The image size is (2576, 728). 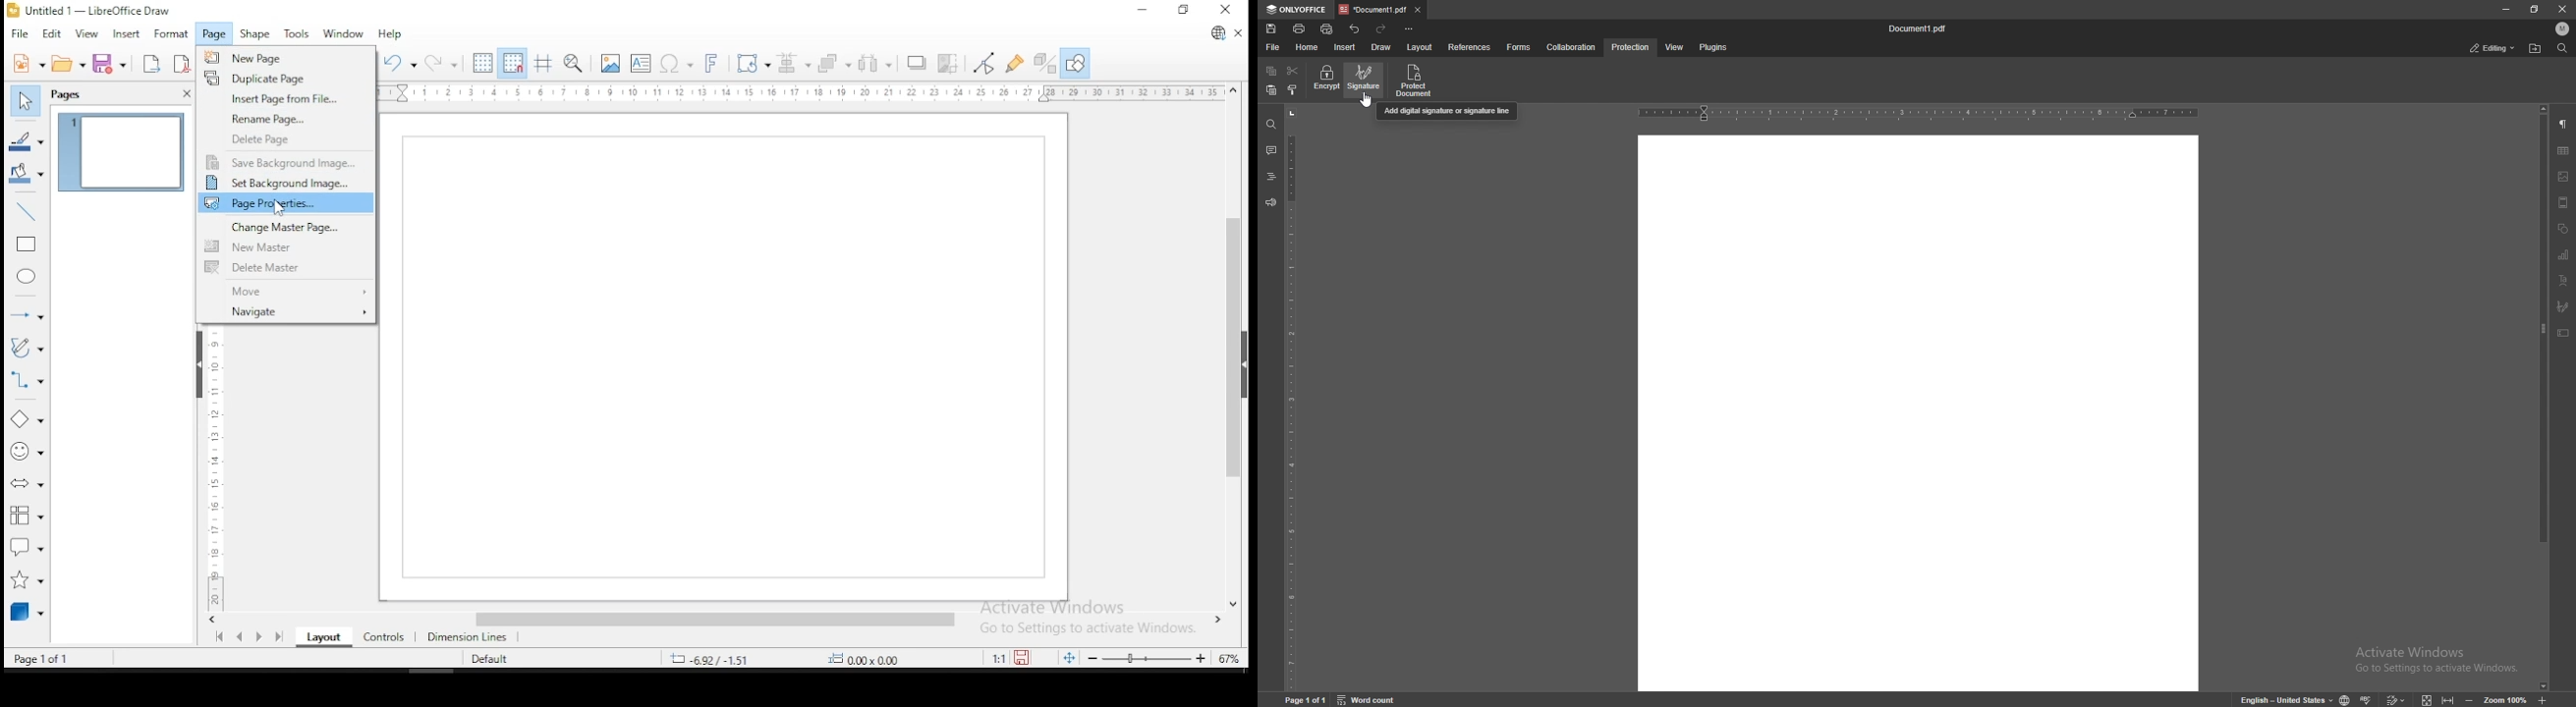 I want to click on scroll bar, so click(x=2544, y=398).